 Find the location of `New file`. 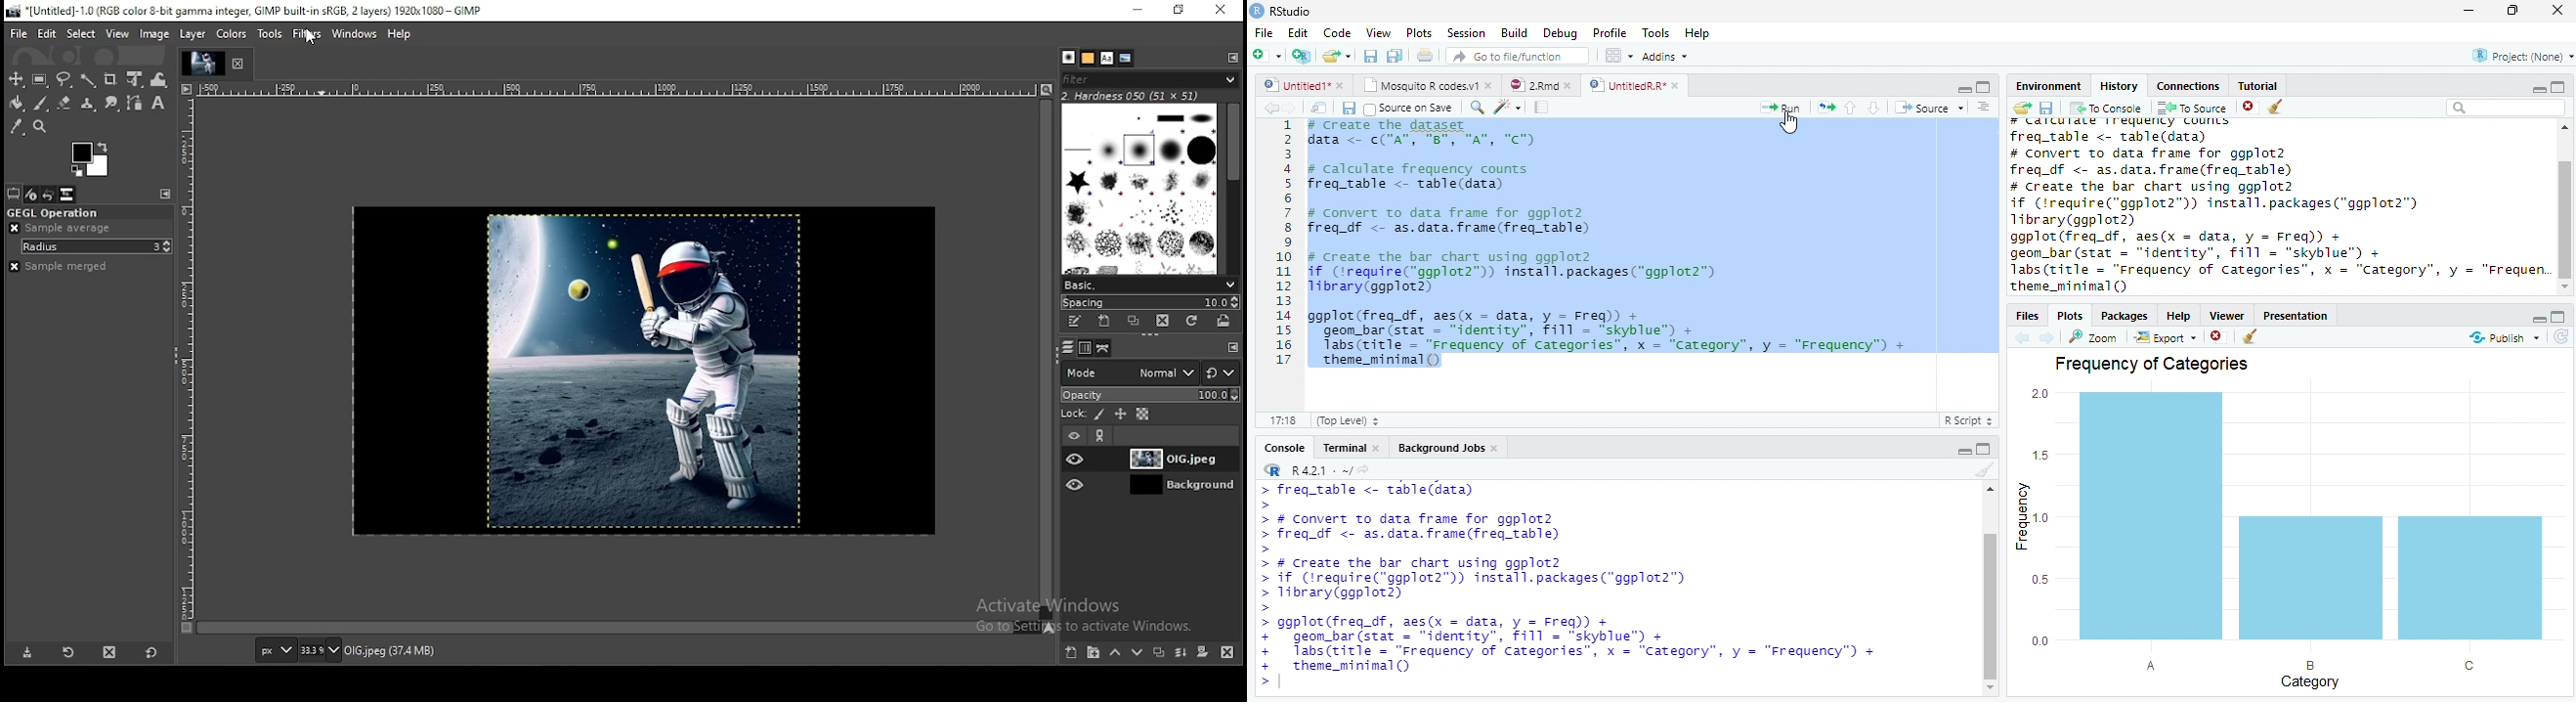

New file is located at coordinates (1267, 55).